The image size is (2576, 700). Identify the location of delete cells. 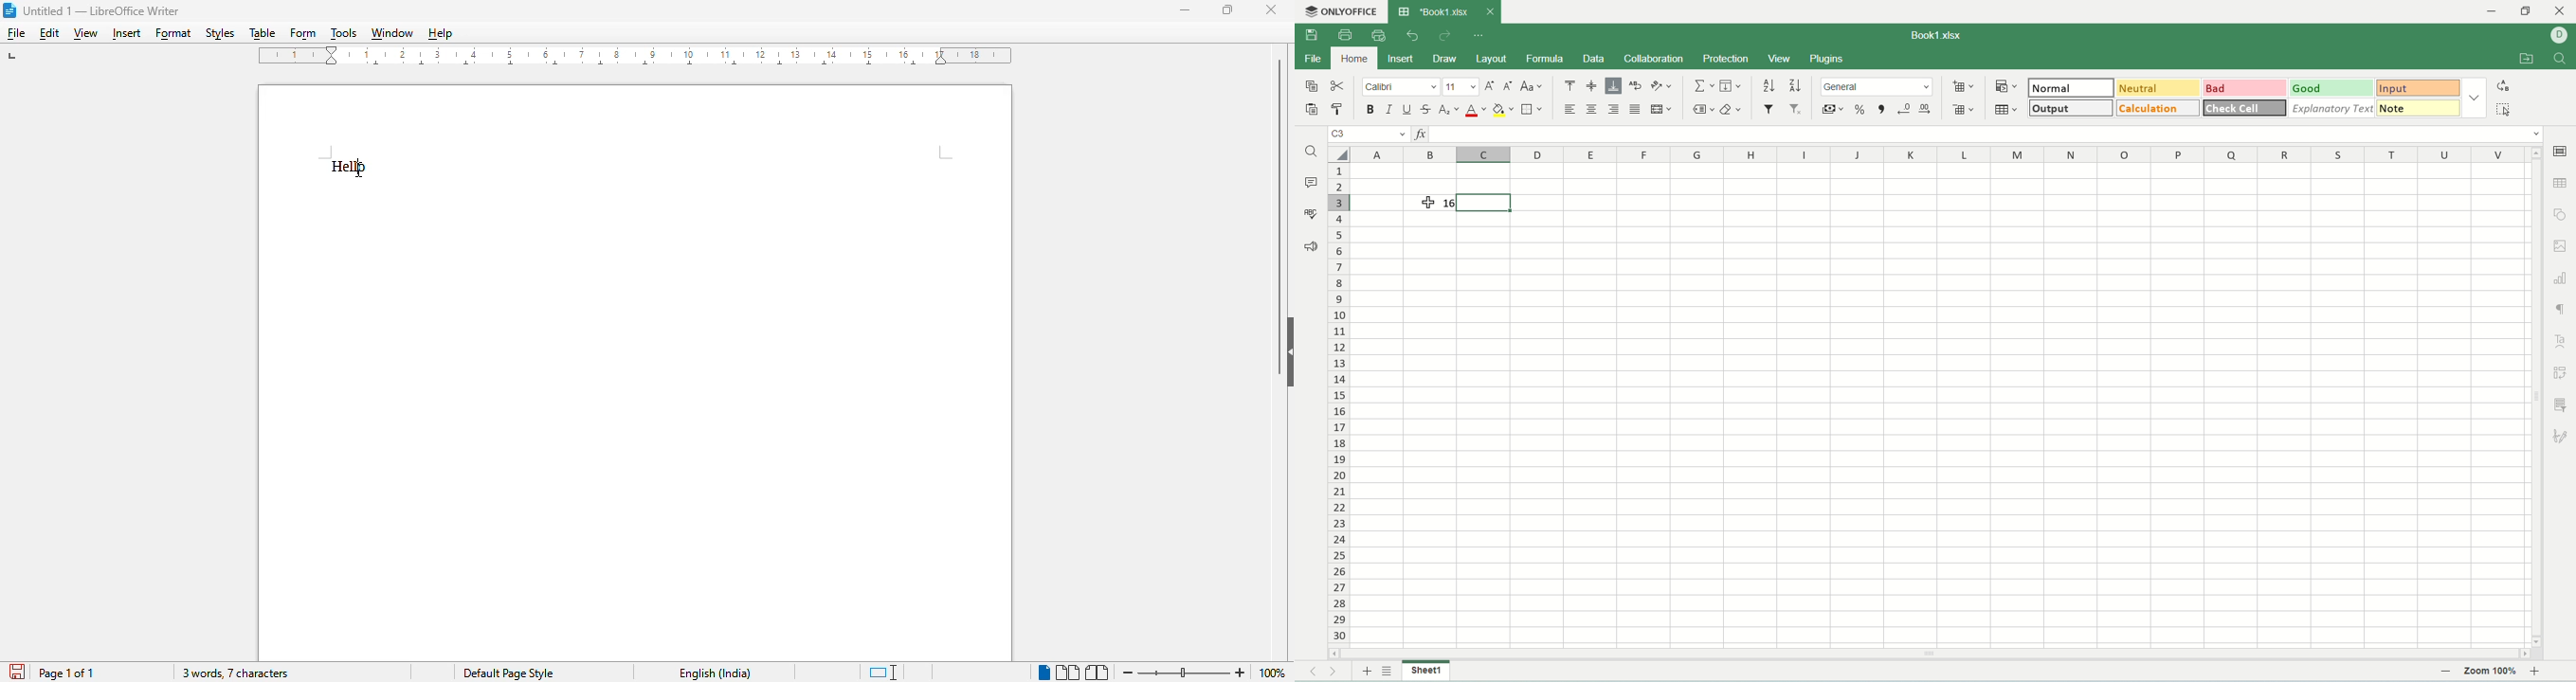
(1963, 107).